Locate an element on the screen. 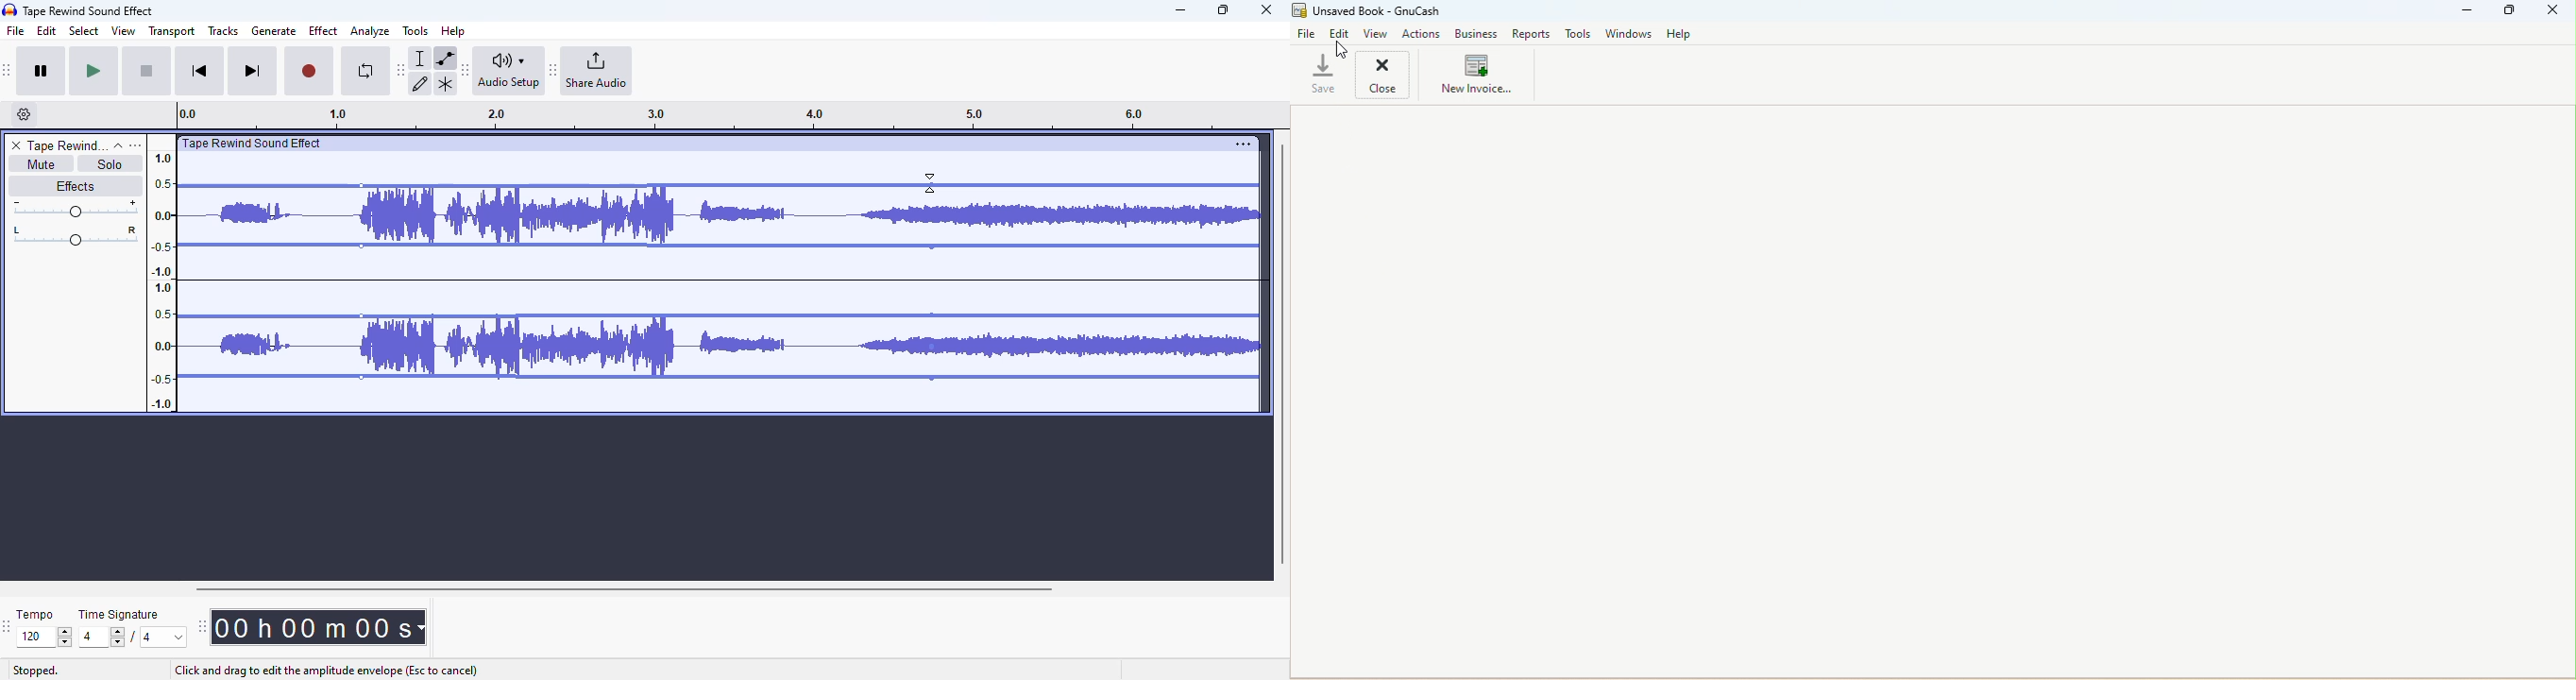  timeline options is located at coordinates (25, 114).